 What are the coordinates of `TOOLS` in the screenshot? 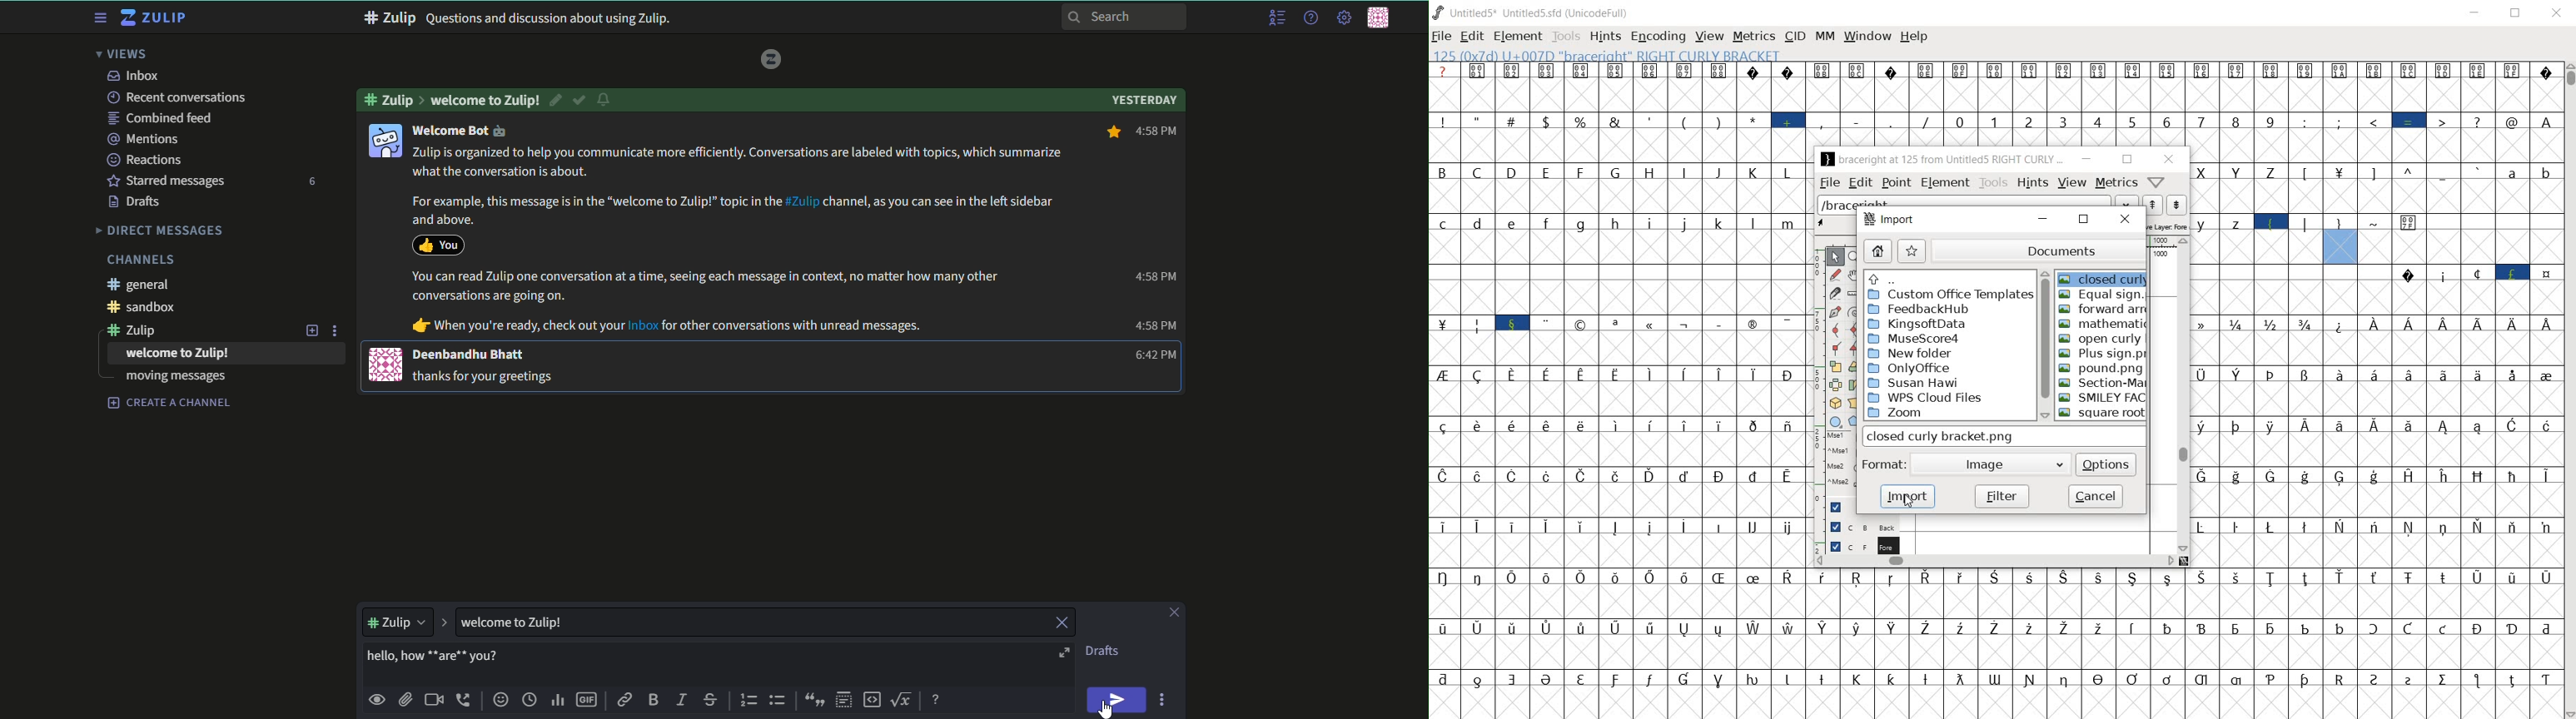 It's located at (1565, 37).